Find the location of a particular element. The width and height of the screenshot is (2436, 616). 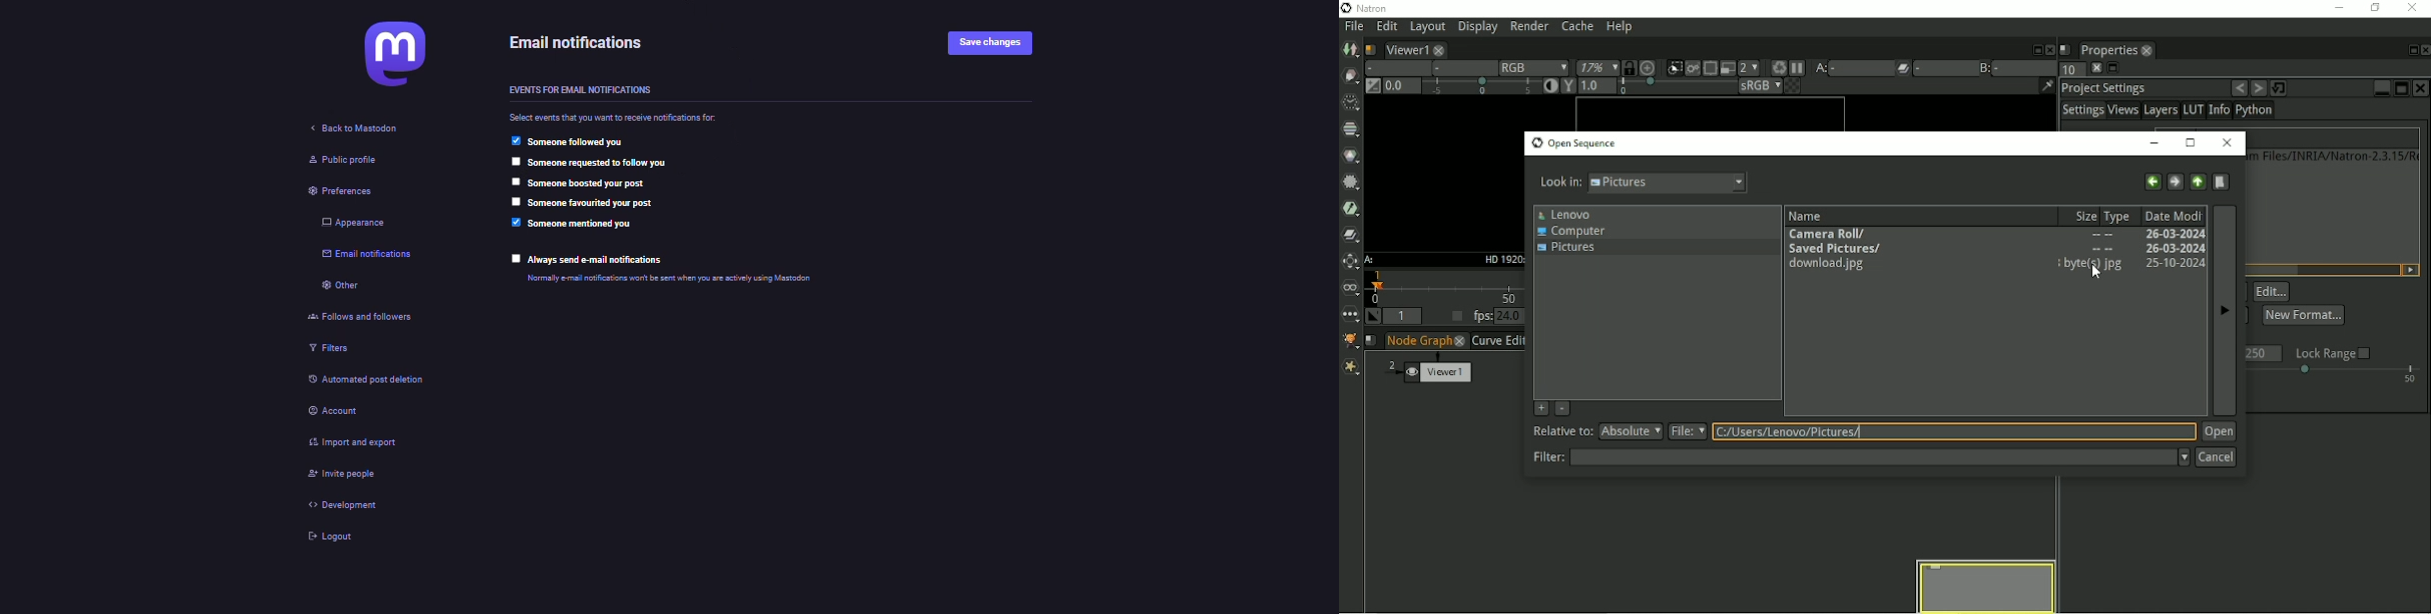

someone requested to follow you is located at coordinates (604, 162).